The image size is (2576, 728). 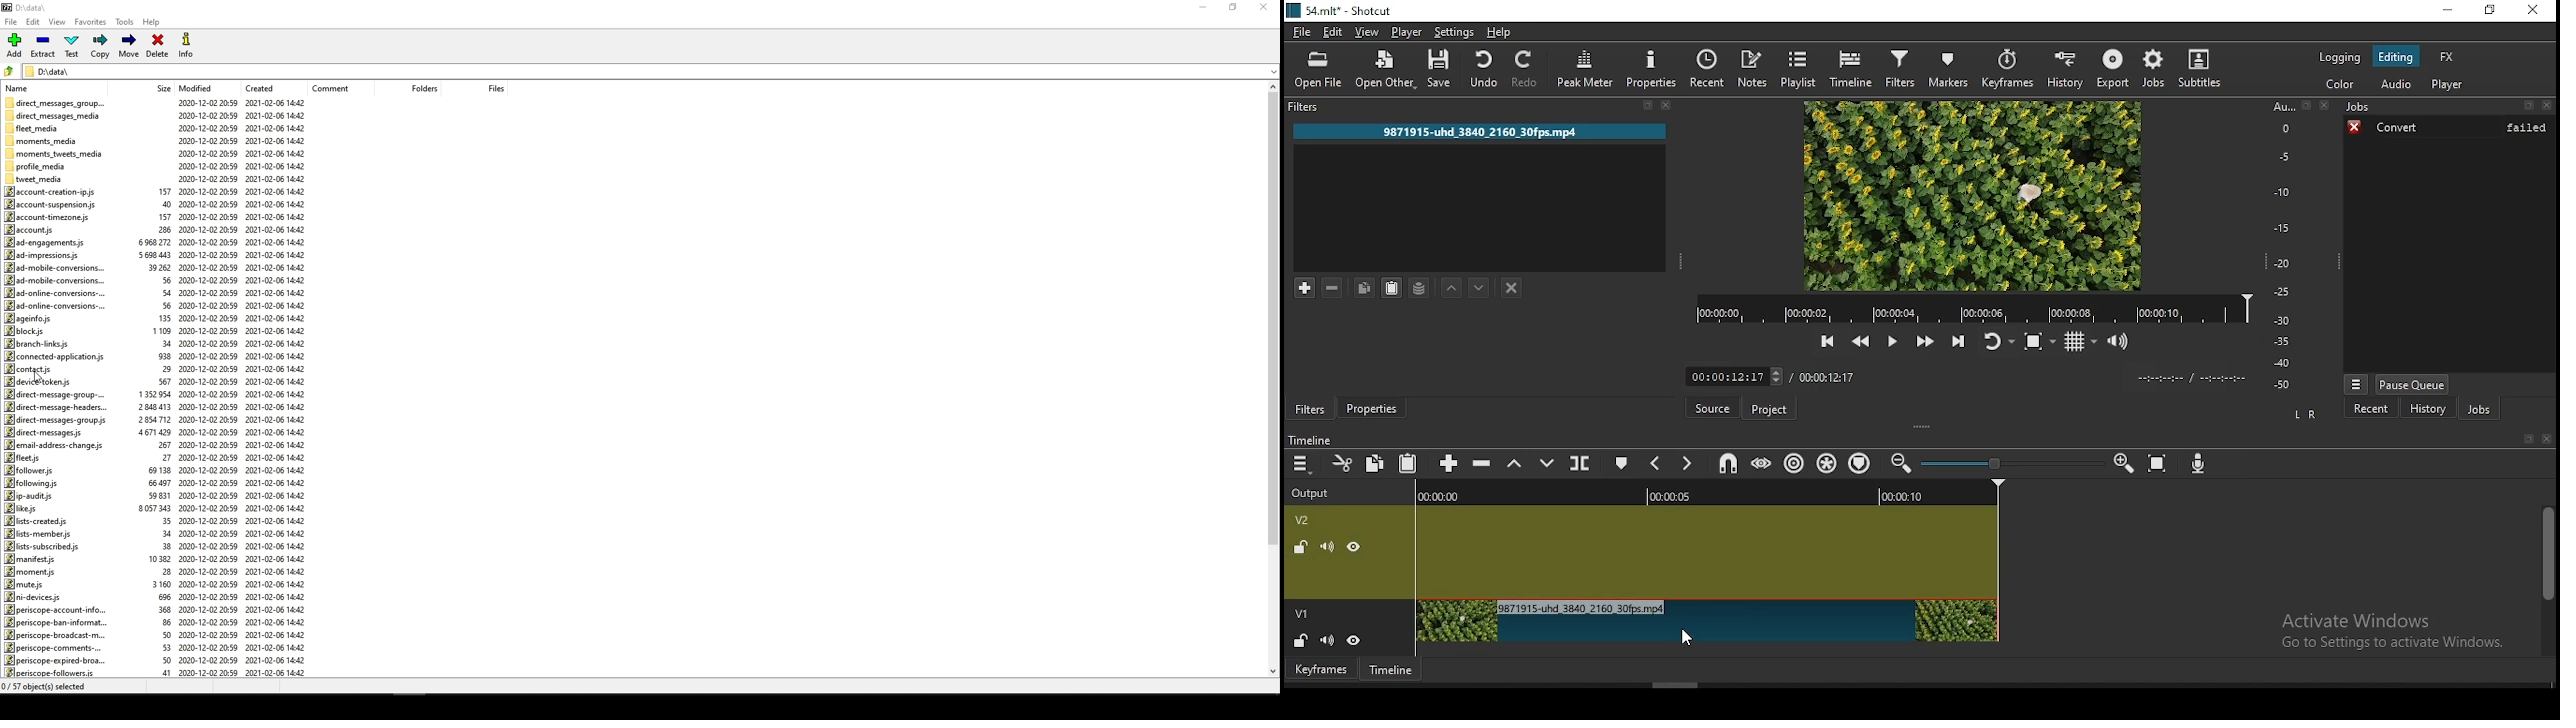 I want to click on notes, so click(x=1755, y=69).